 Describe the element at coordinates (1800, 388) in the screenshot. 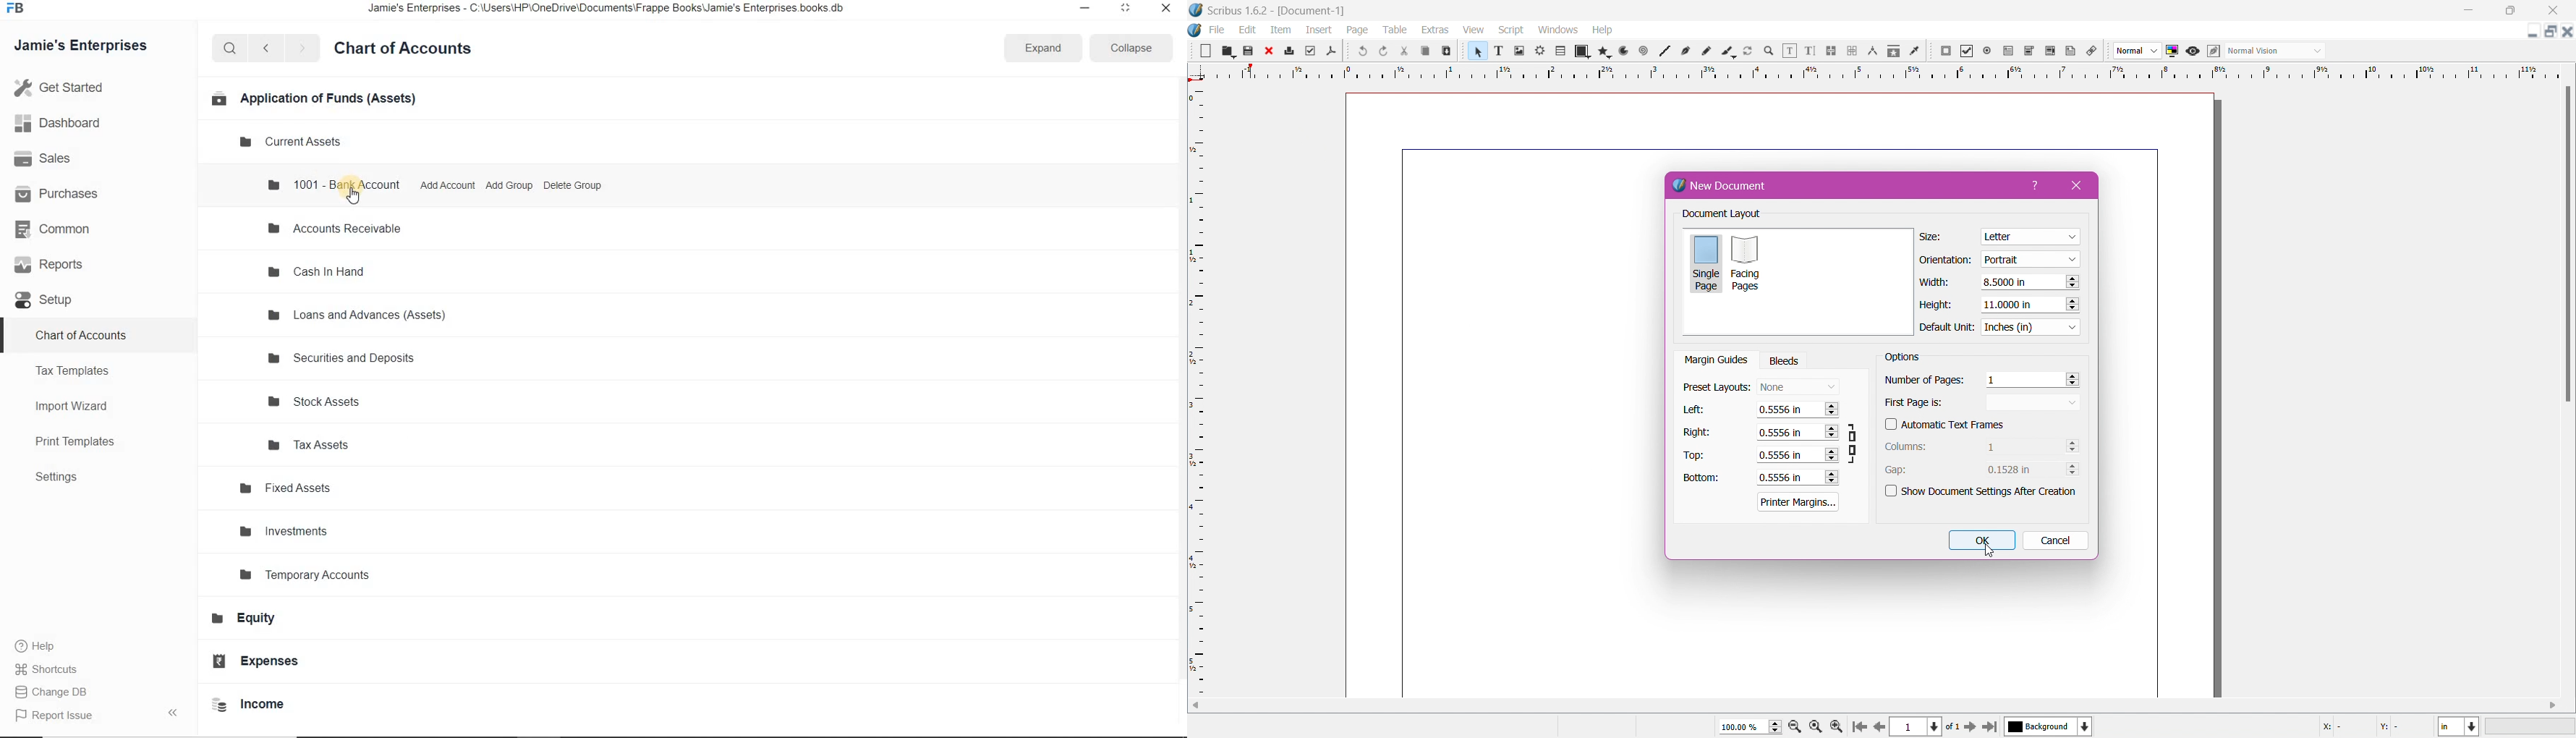

I see ` None` at that location.